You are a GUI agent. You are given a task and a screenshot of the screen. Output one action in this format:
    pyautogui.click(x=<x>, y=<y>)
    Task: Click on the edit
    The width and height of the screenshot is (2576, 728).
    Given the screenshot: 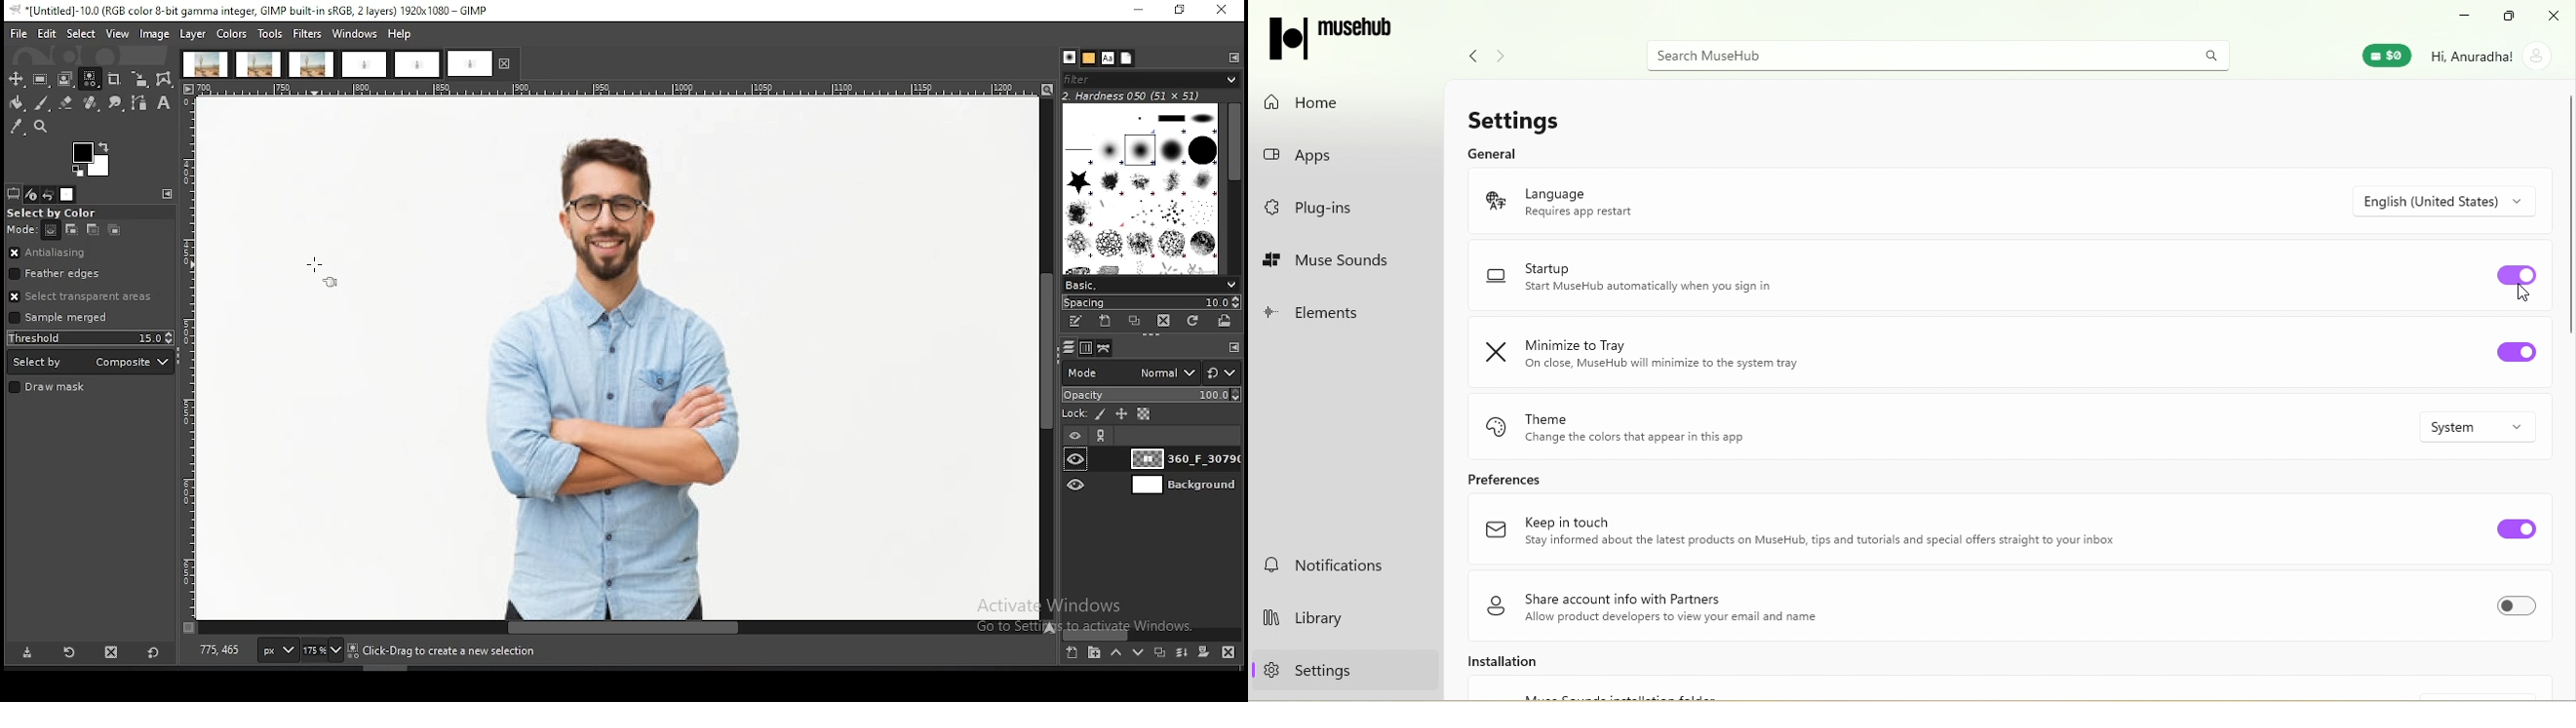 What is the action you would take?
    pyautogui.click(x=48, y=33)
    